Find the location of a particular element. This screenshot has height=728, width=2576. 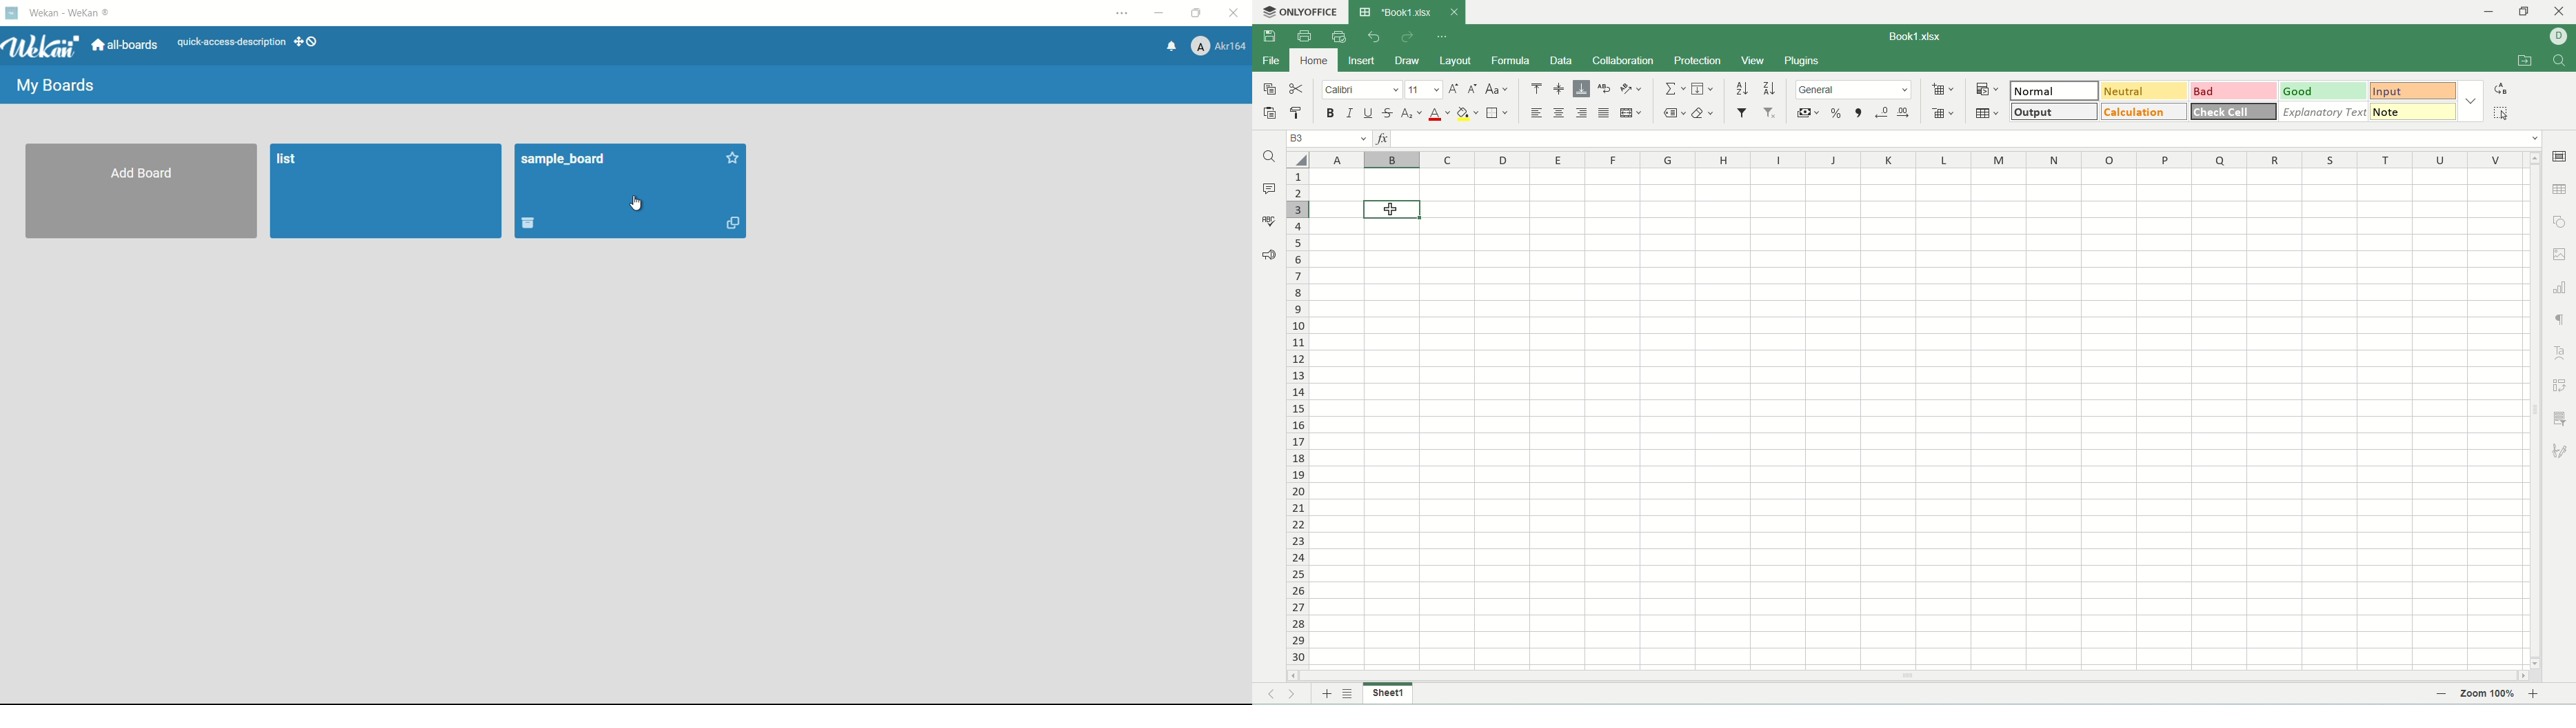

spreadsheet icon is located at coordinates (1365, 12).